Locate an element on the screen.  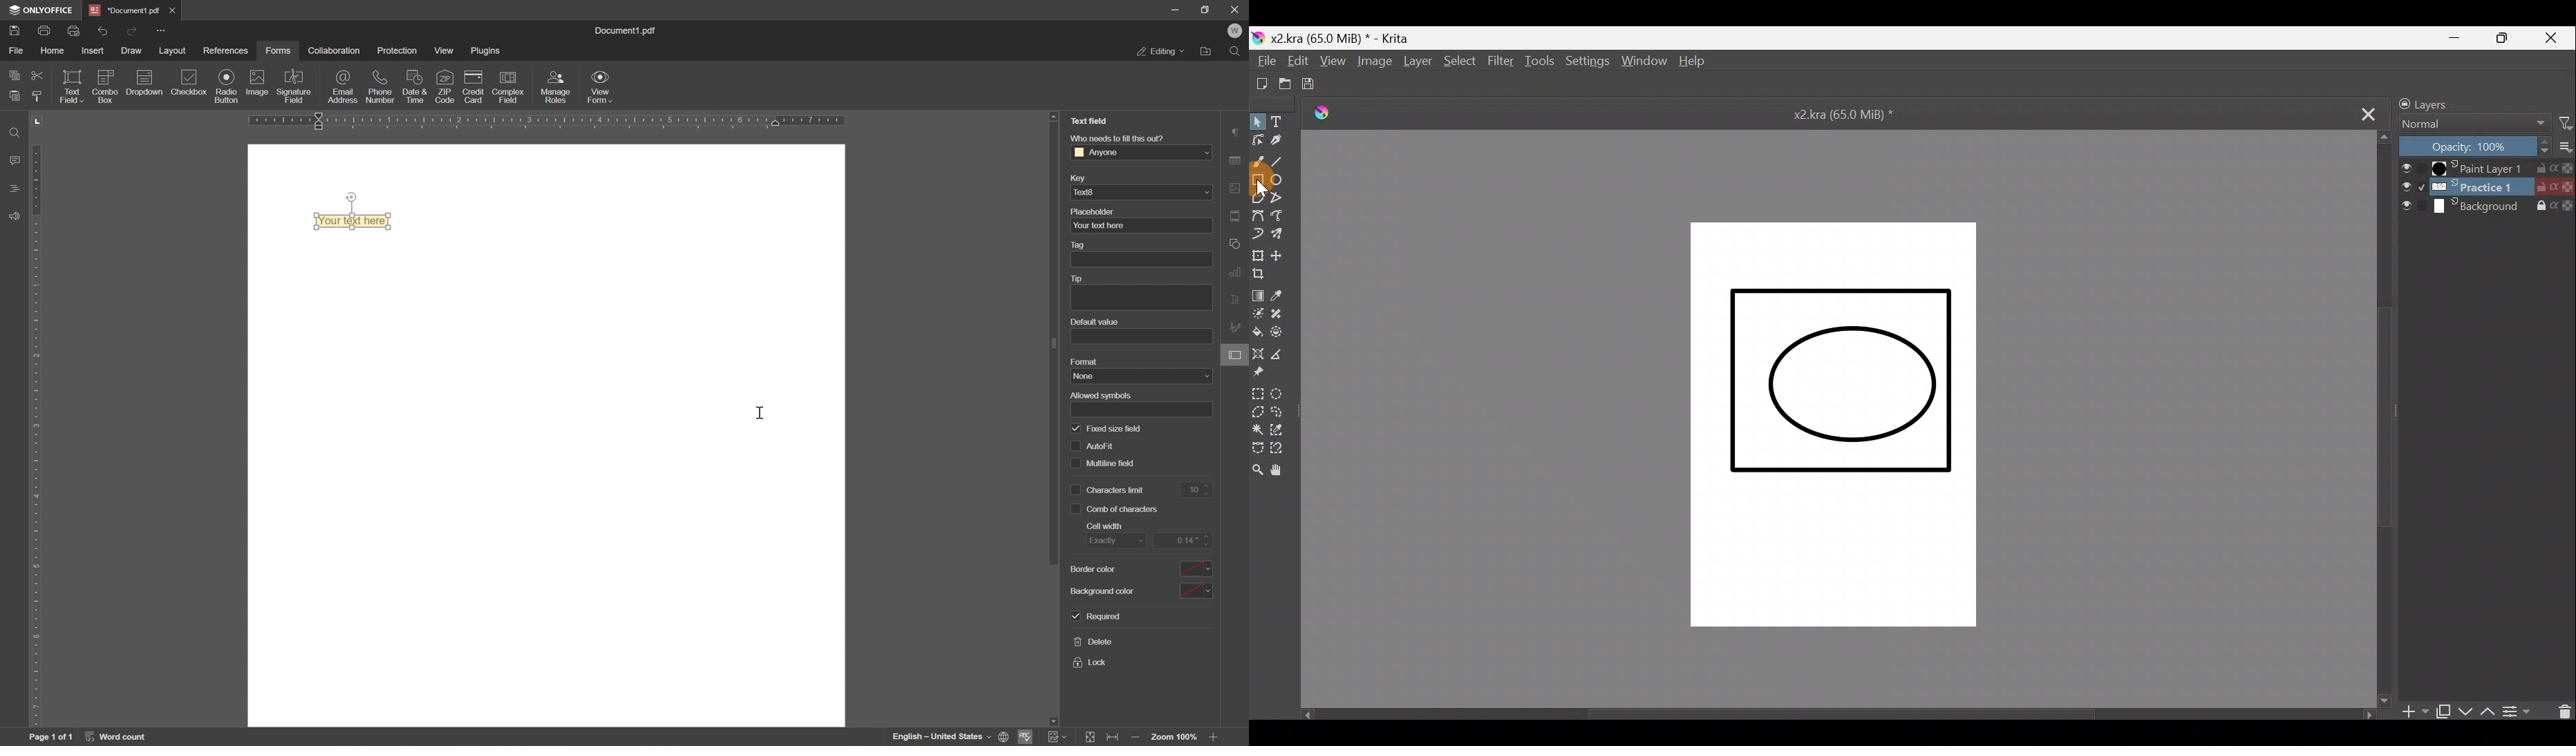
Reference images tool is located at coordinates (1265, 372).